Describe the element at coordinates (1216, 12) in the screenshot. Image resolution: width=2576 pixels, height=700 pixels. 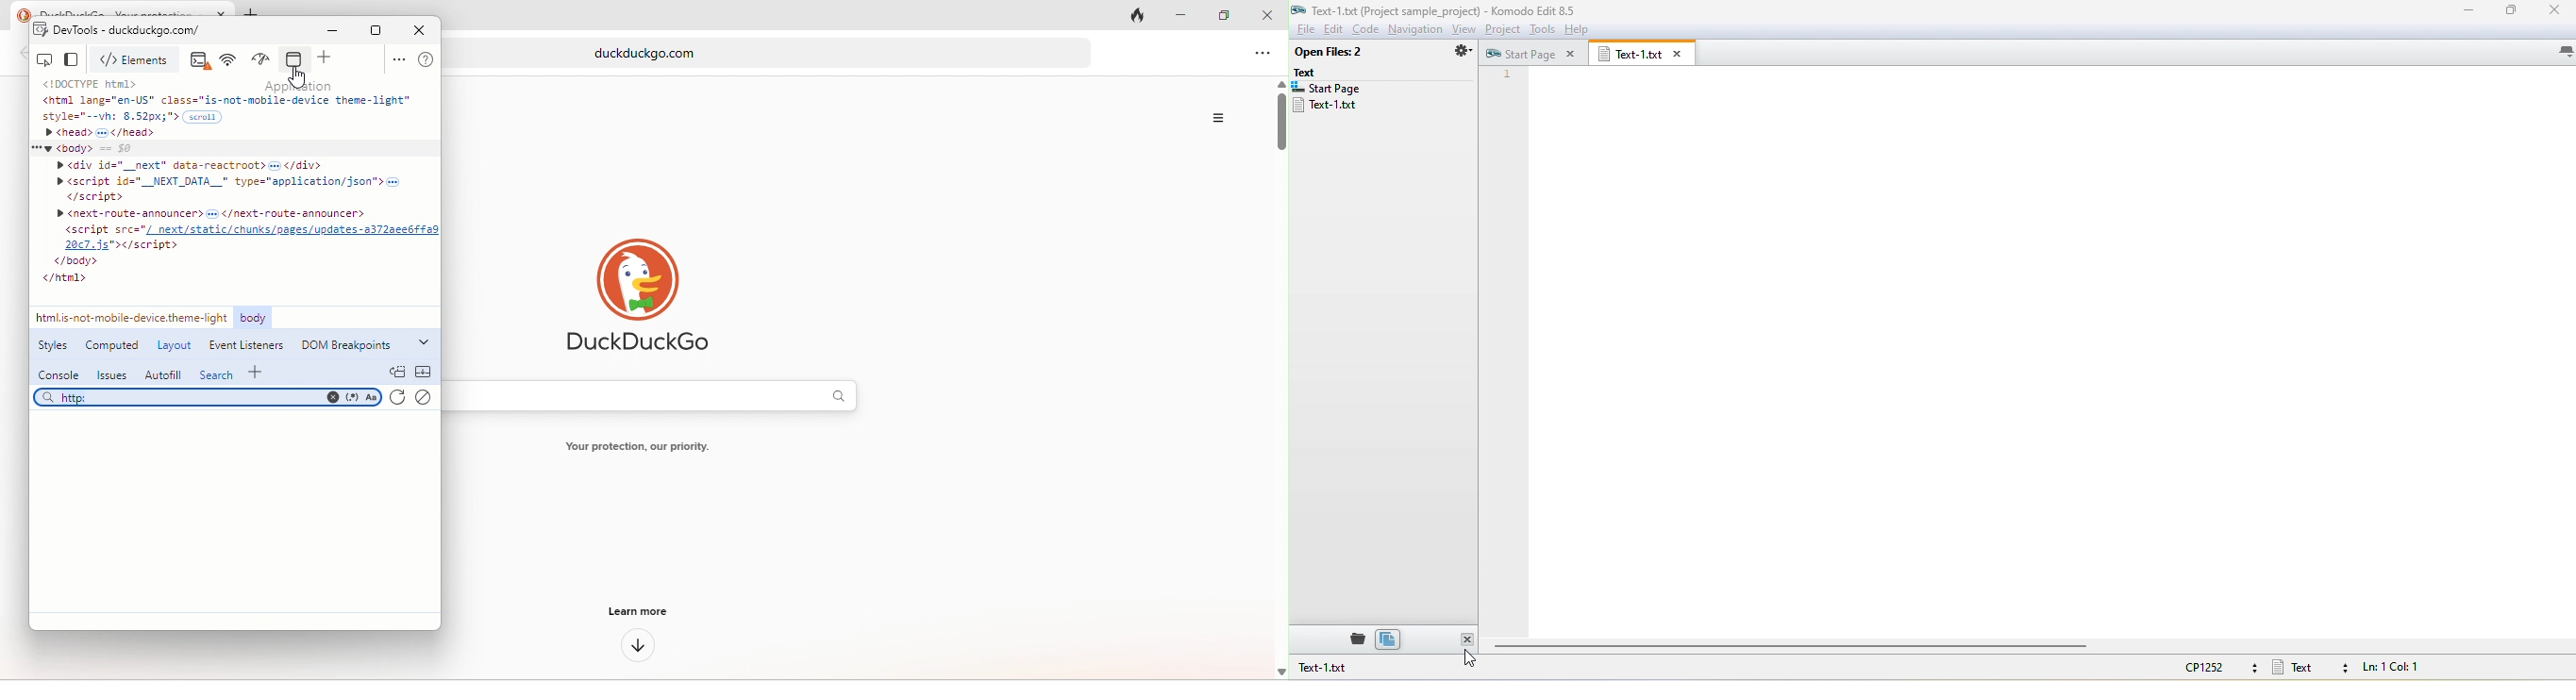
I see `maximize` at that location.